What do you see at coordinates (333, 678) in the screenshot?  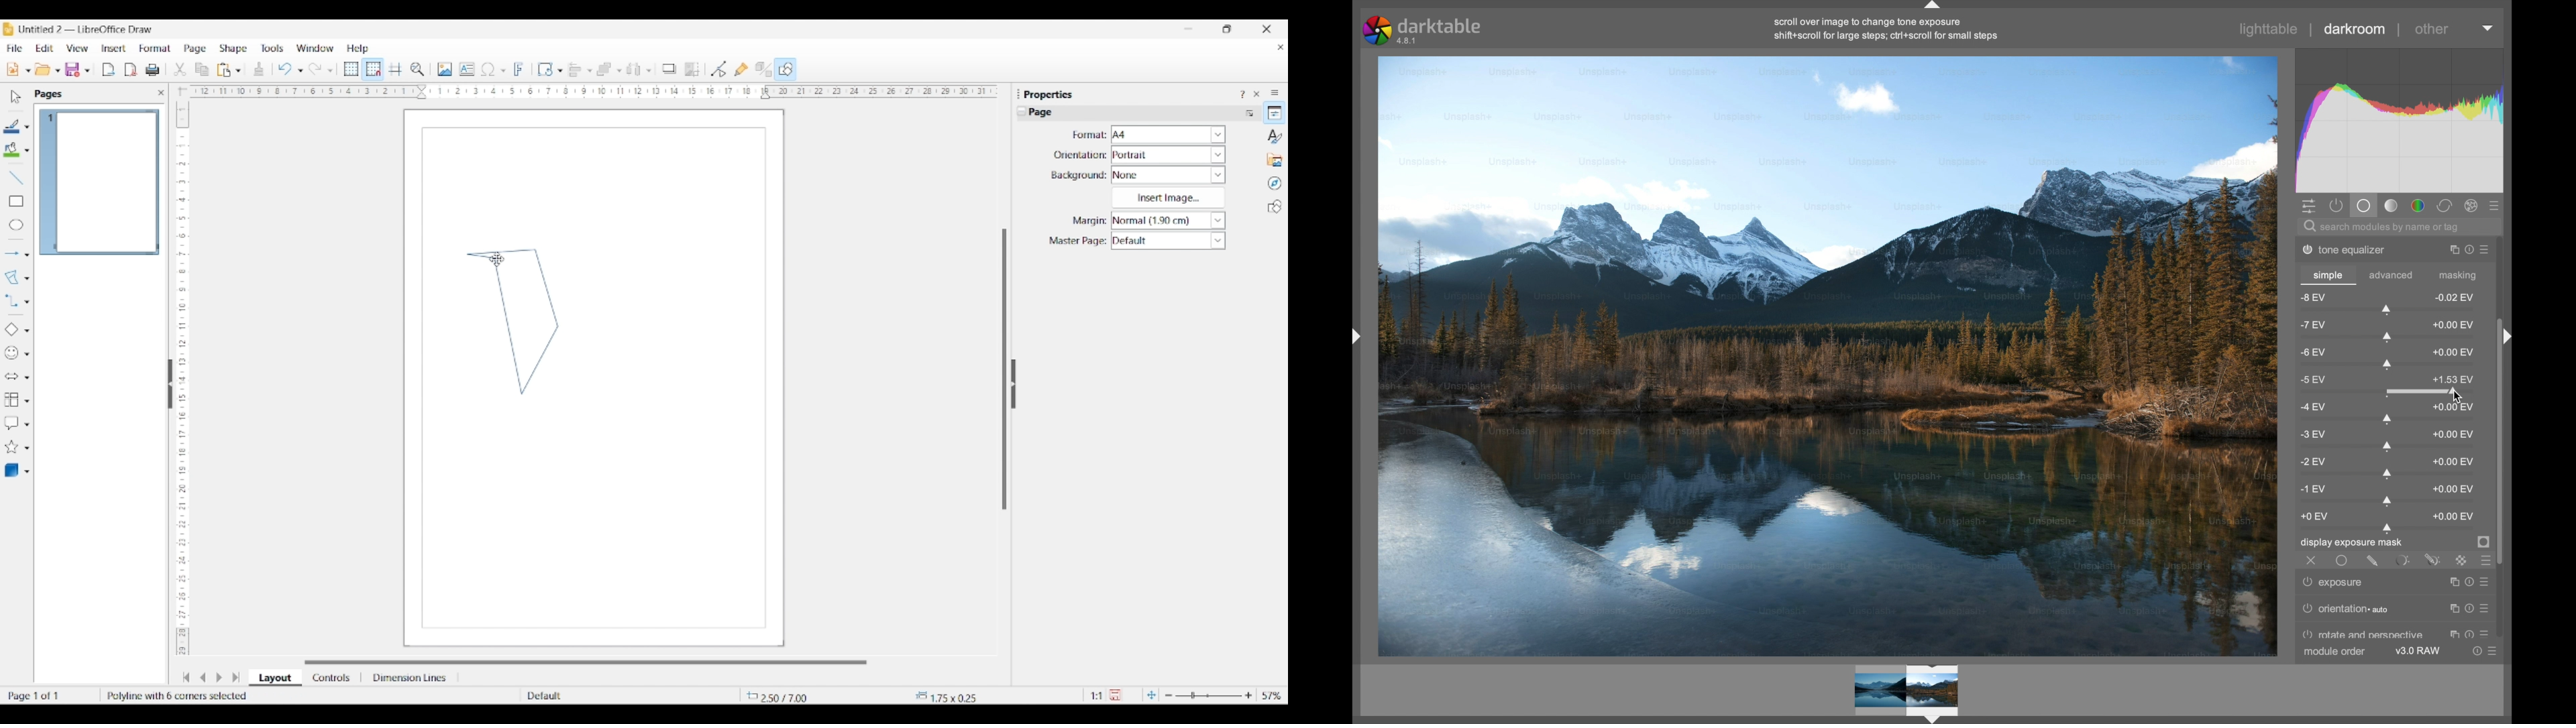 I see `Controls` at bounding box center [333, 678].